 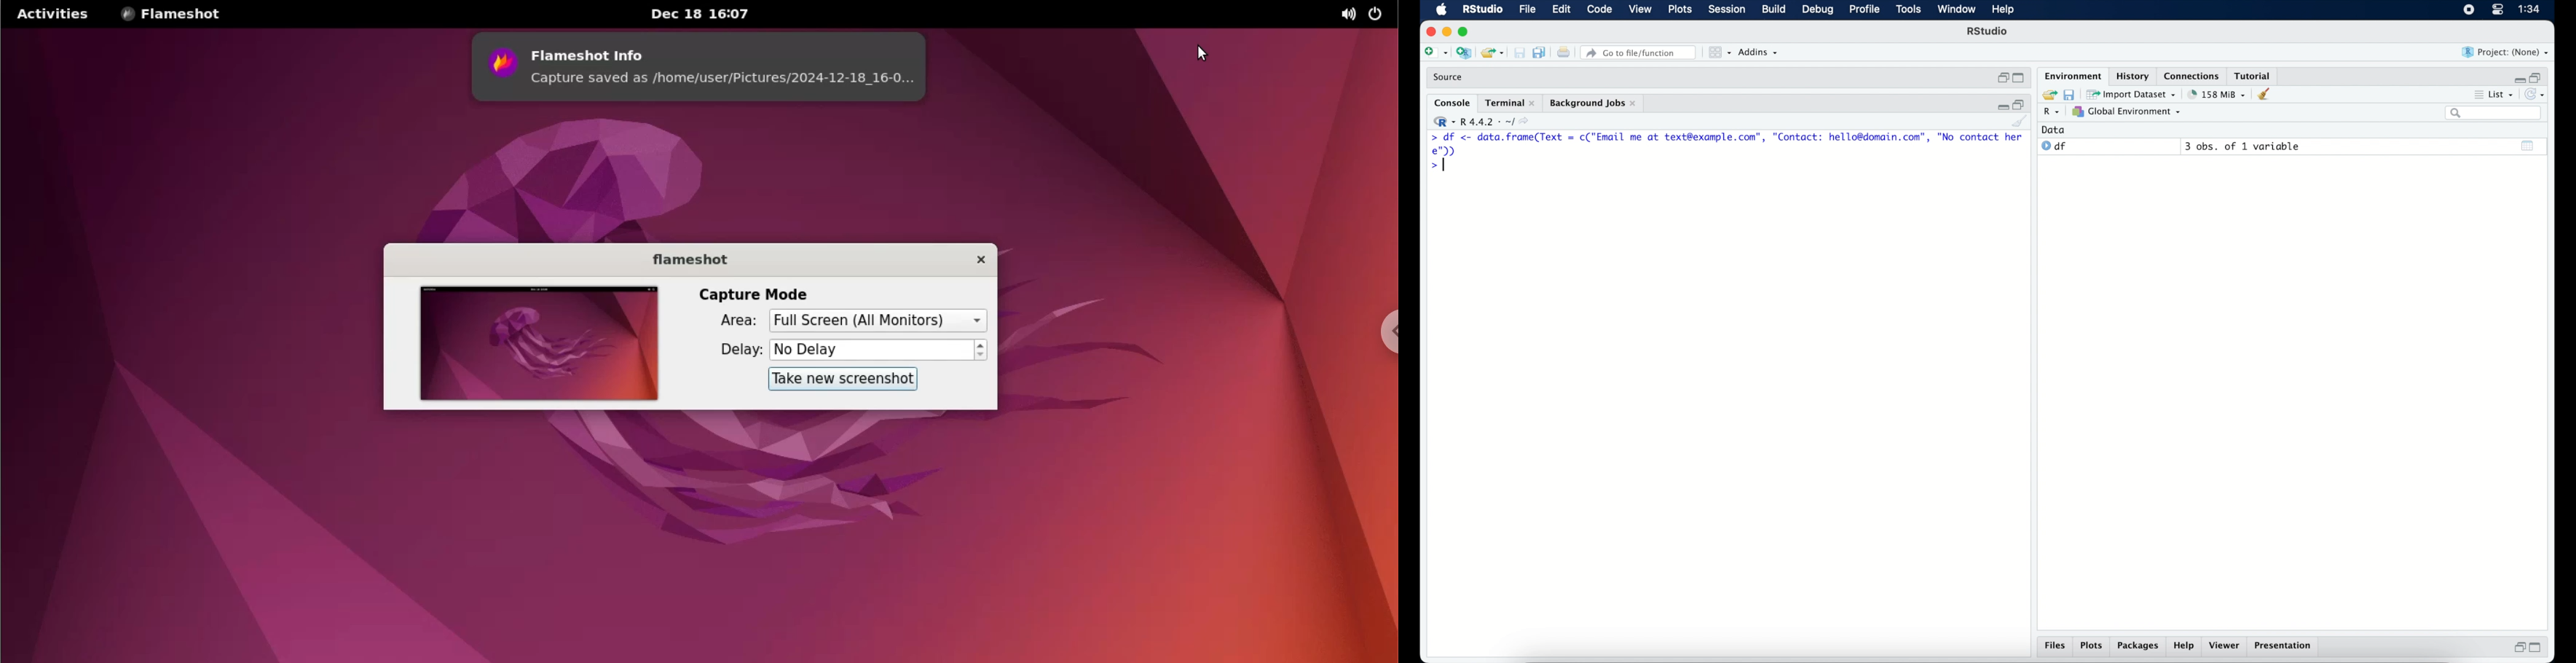 What do you see at coordinates (2226, 646) in the screenshot?
I see `viewer` at bounding box center [2226, 646].